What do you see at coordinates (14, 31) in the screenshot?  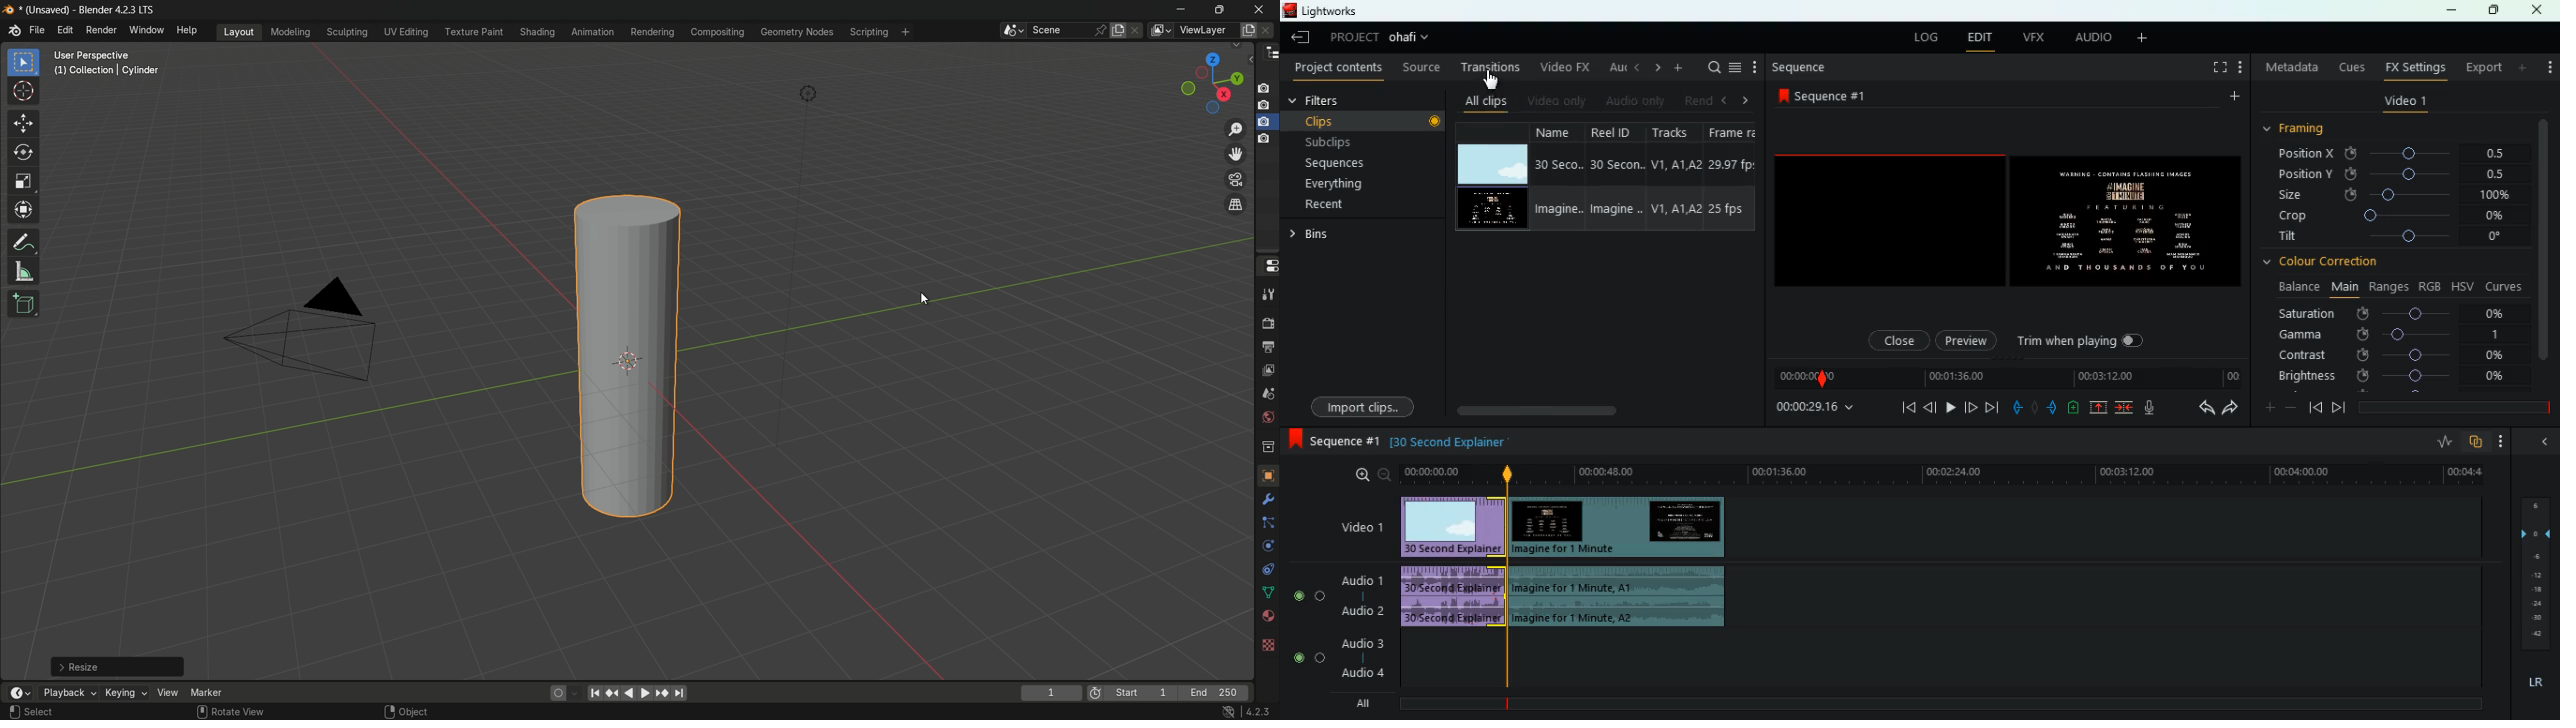 I see `logo` at bounding box center [14, 31].